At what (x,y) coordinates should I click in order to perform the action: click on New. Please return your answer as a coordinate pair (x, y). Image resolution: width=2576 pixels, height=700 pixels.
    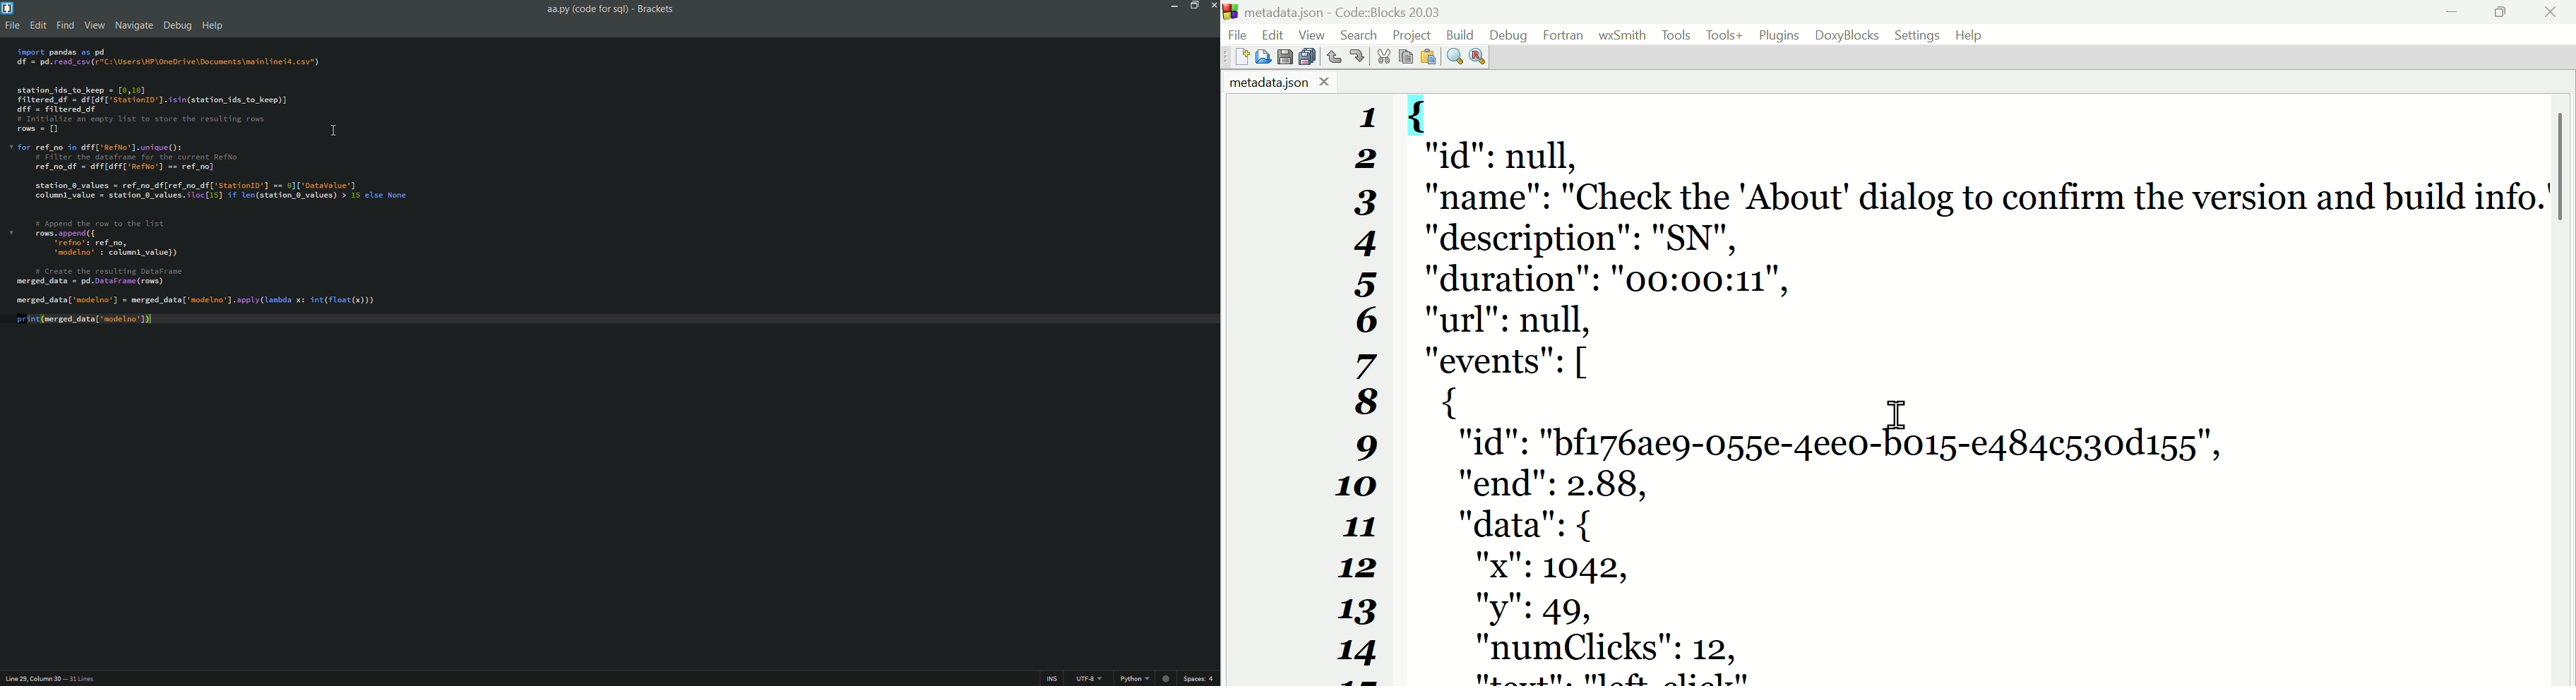
    Looking at the image, I should click on (1236, 59).